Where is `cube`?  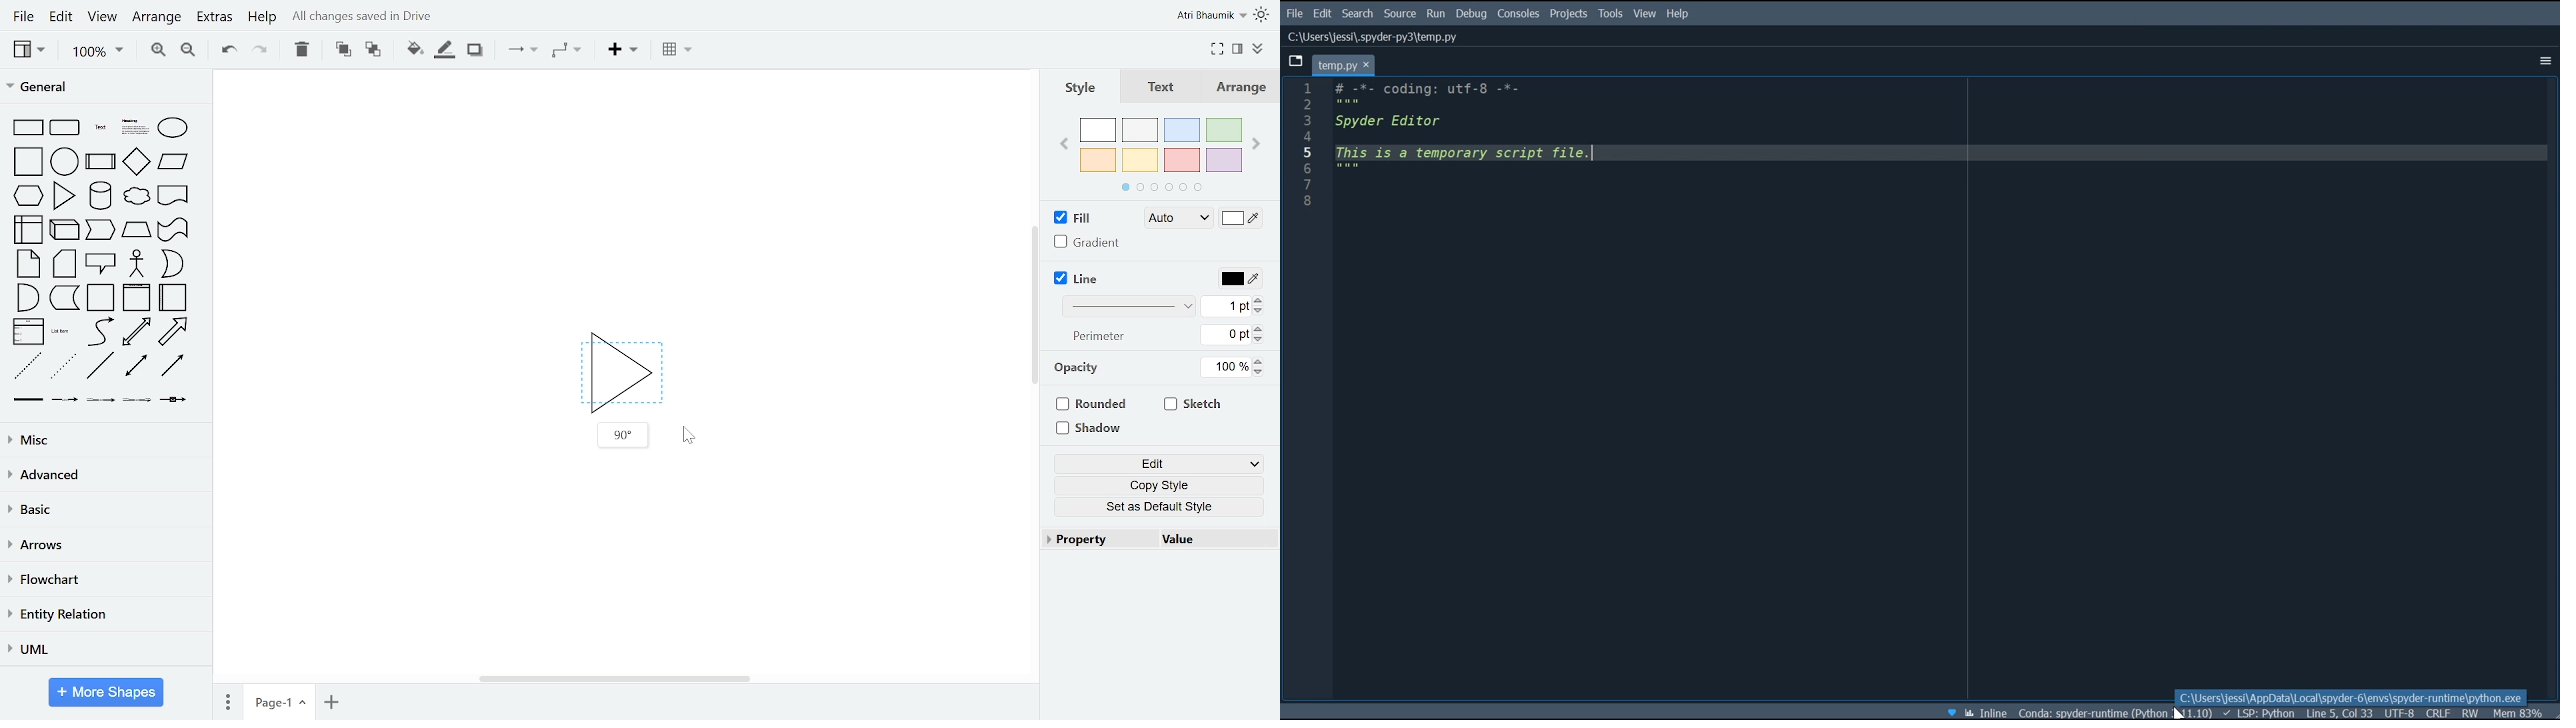 cube is located at coordinates (65, 229).